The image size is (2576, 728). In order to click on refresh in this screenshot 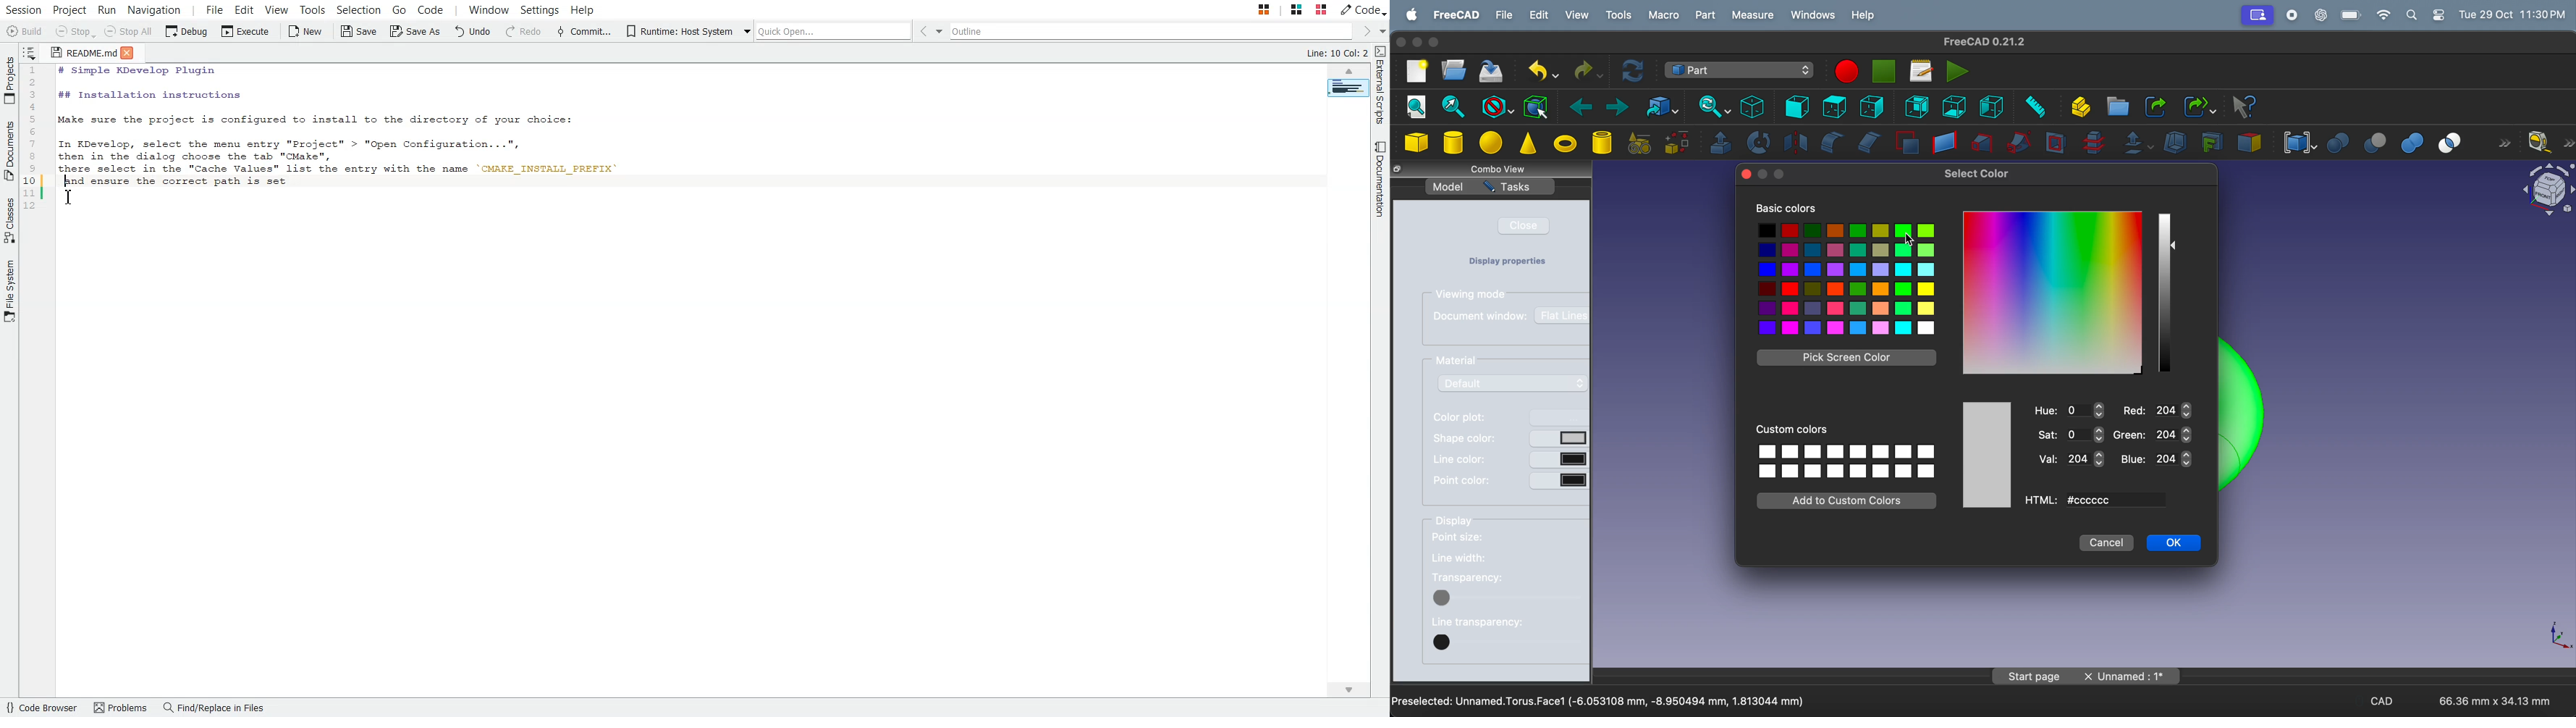, I will do `click(1634, 72)`.